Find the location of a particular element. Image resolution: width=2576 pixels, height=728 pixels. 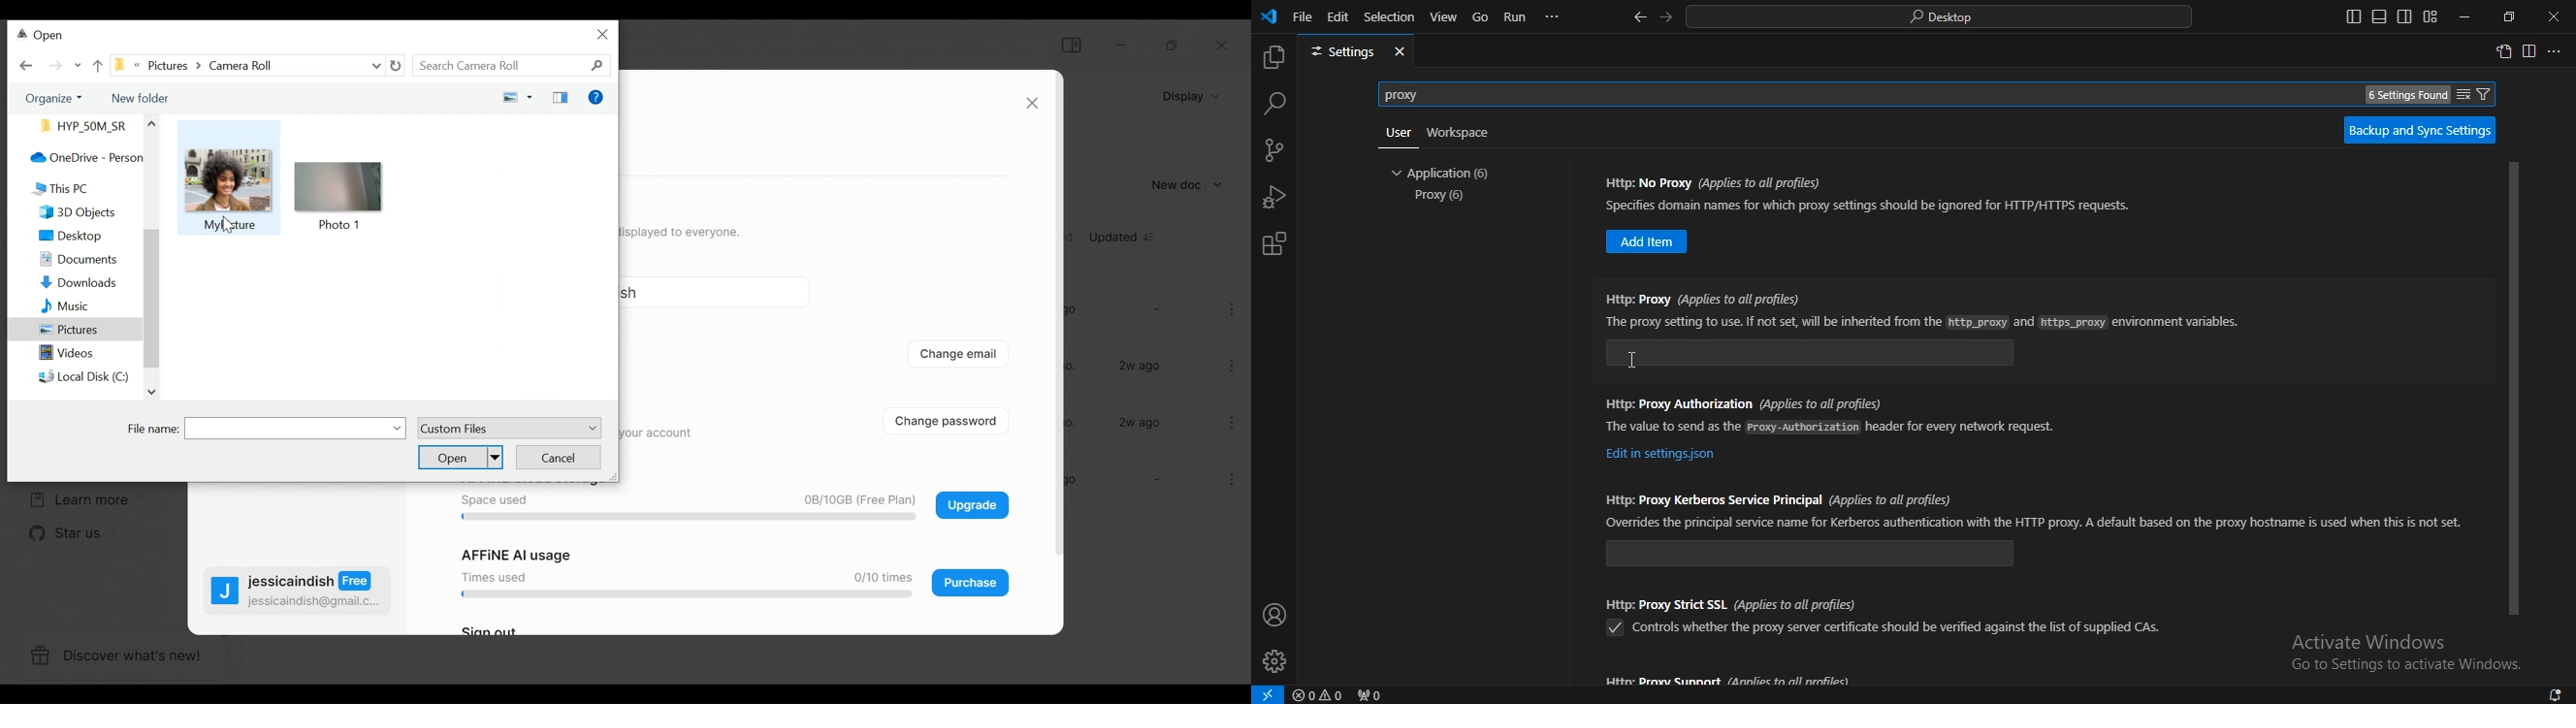

Click to go Forward is located at coordinates (55, 66).